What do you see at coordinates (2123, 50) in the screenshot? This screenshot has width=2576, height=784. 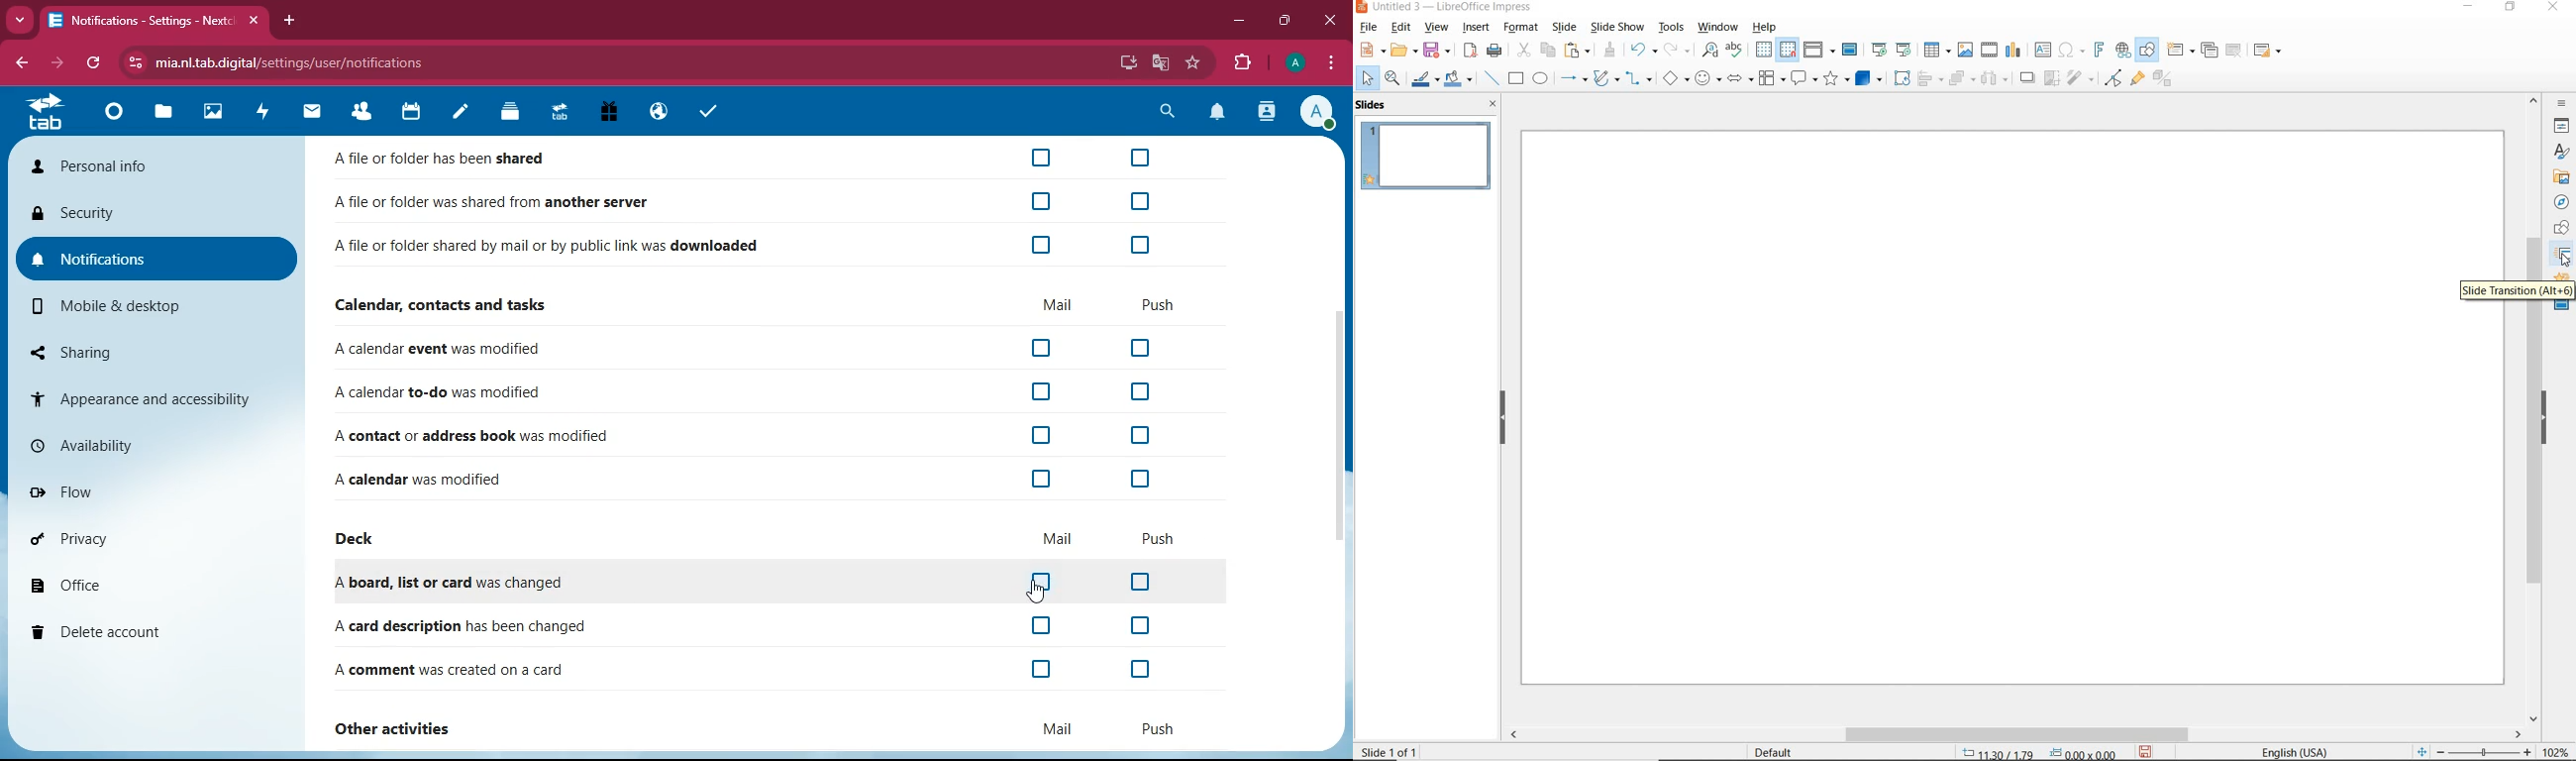 I see `INSERT HYPERLINK` at bounding box center [2123, 50].